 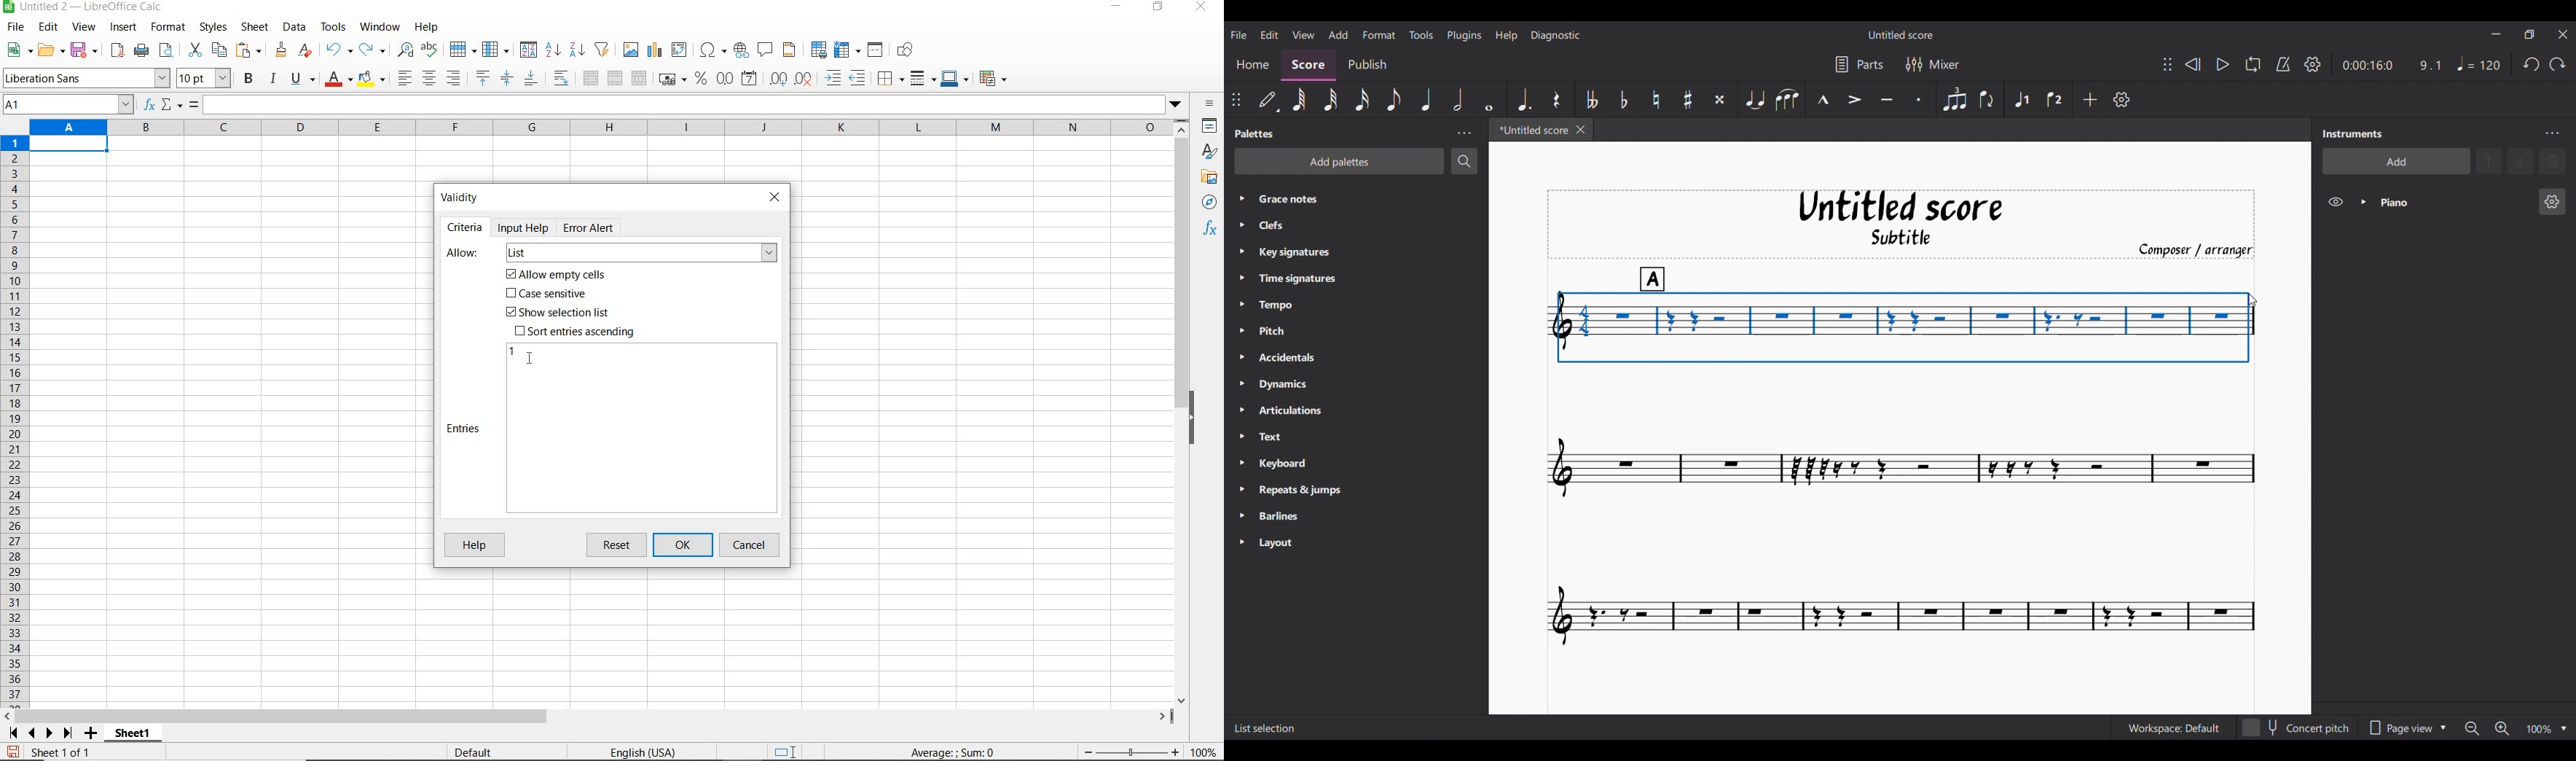 What do you see at coordinates (2495, 34) in the screenshot?
I see `Minimize` at bounding box center [2495, 34].